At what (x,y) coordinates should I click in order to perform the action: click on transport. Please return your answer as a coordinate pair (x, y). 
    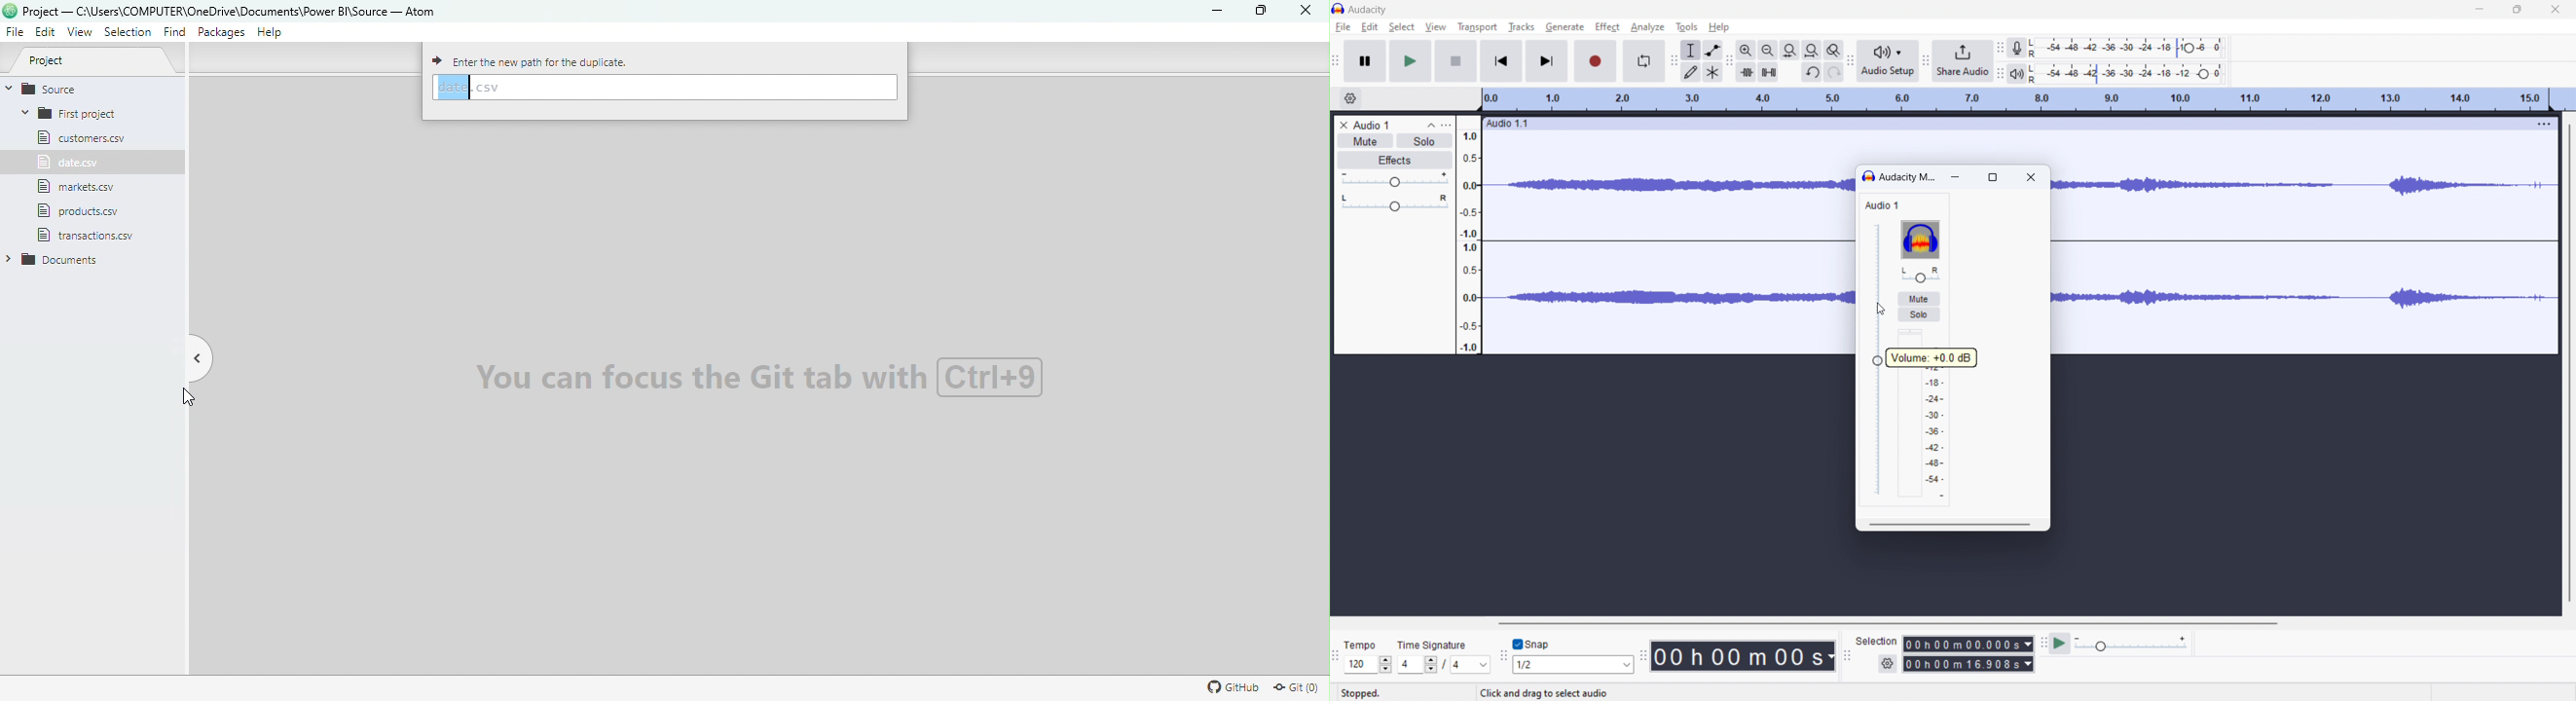
    Looking at the image, I should click on (1477, 27).